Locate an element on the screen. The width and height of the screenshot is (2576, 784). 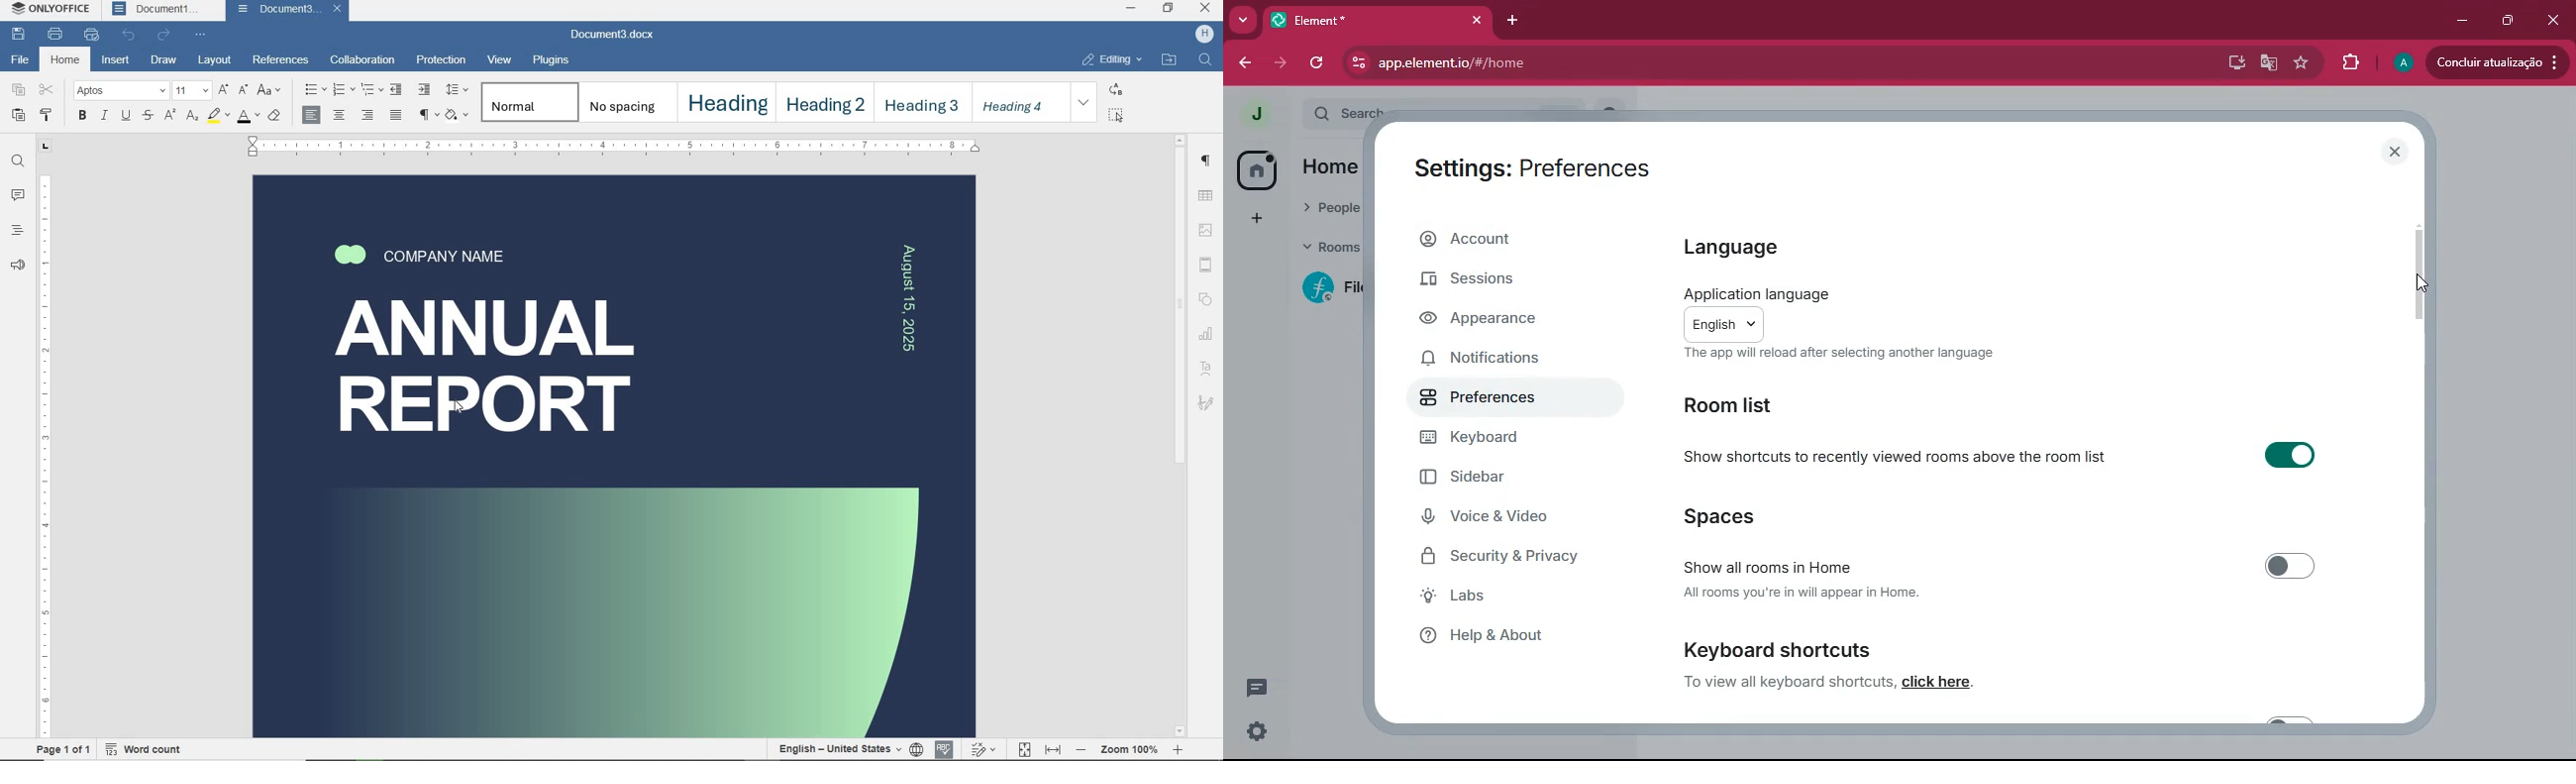
numbering is located at coordinates (344, 90).